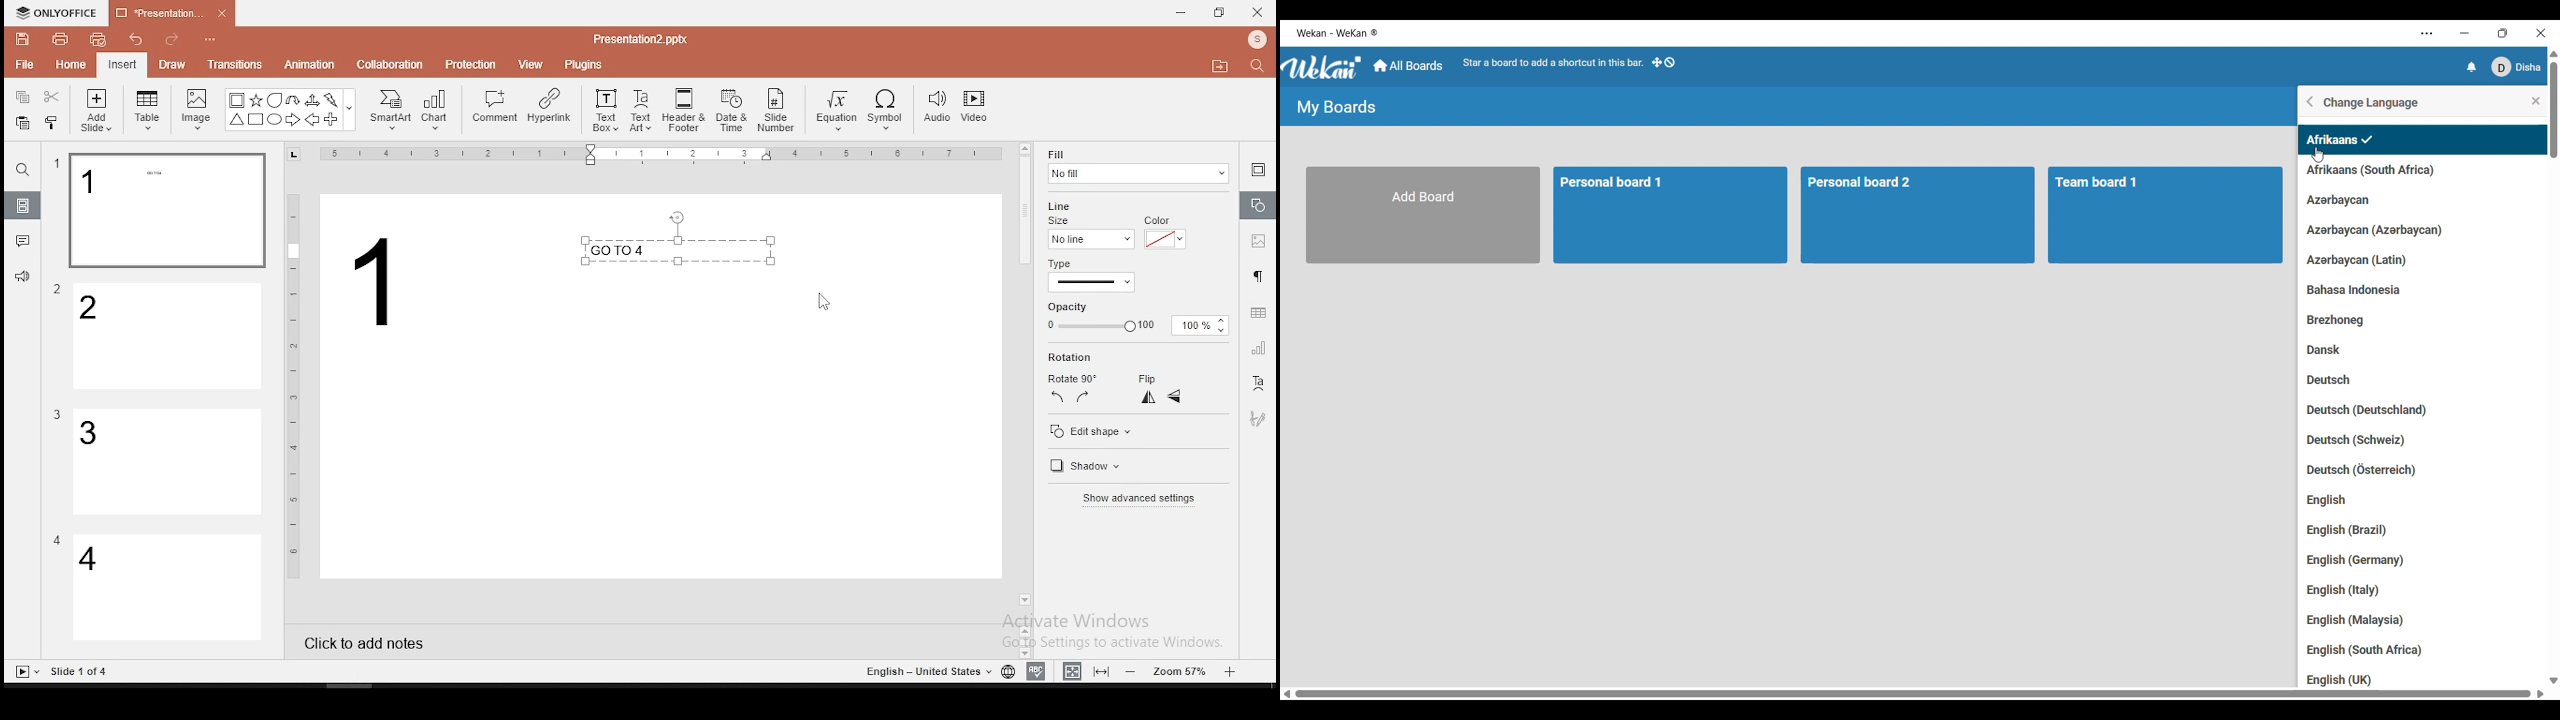  Describe the element at coordinates (2339, 679) in the screenshot. I see `English (UK)` at that location.